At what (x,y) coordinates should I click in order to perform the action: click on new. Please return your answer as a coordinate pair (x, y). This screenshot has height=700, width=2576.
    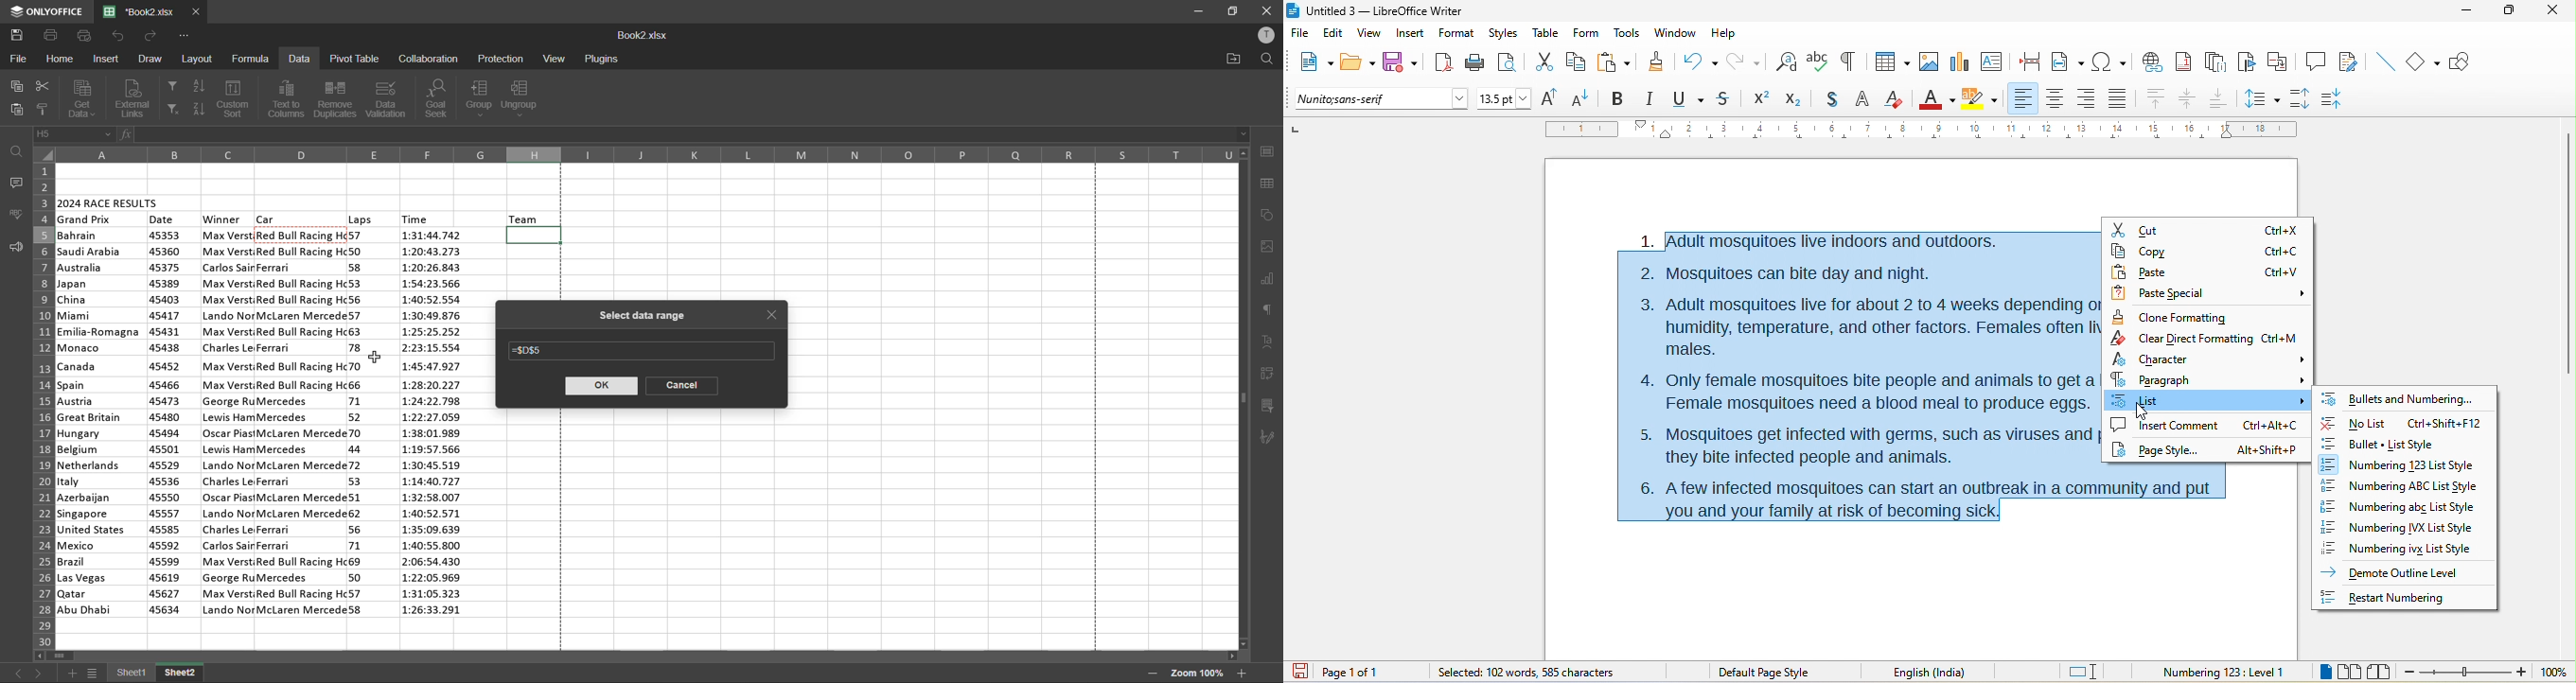
    Looking at the image, I should click on (1314, 64).